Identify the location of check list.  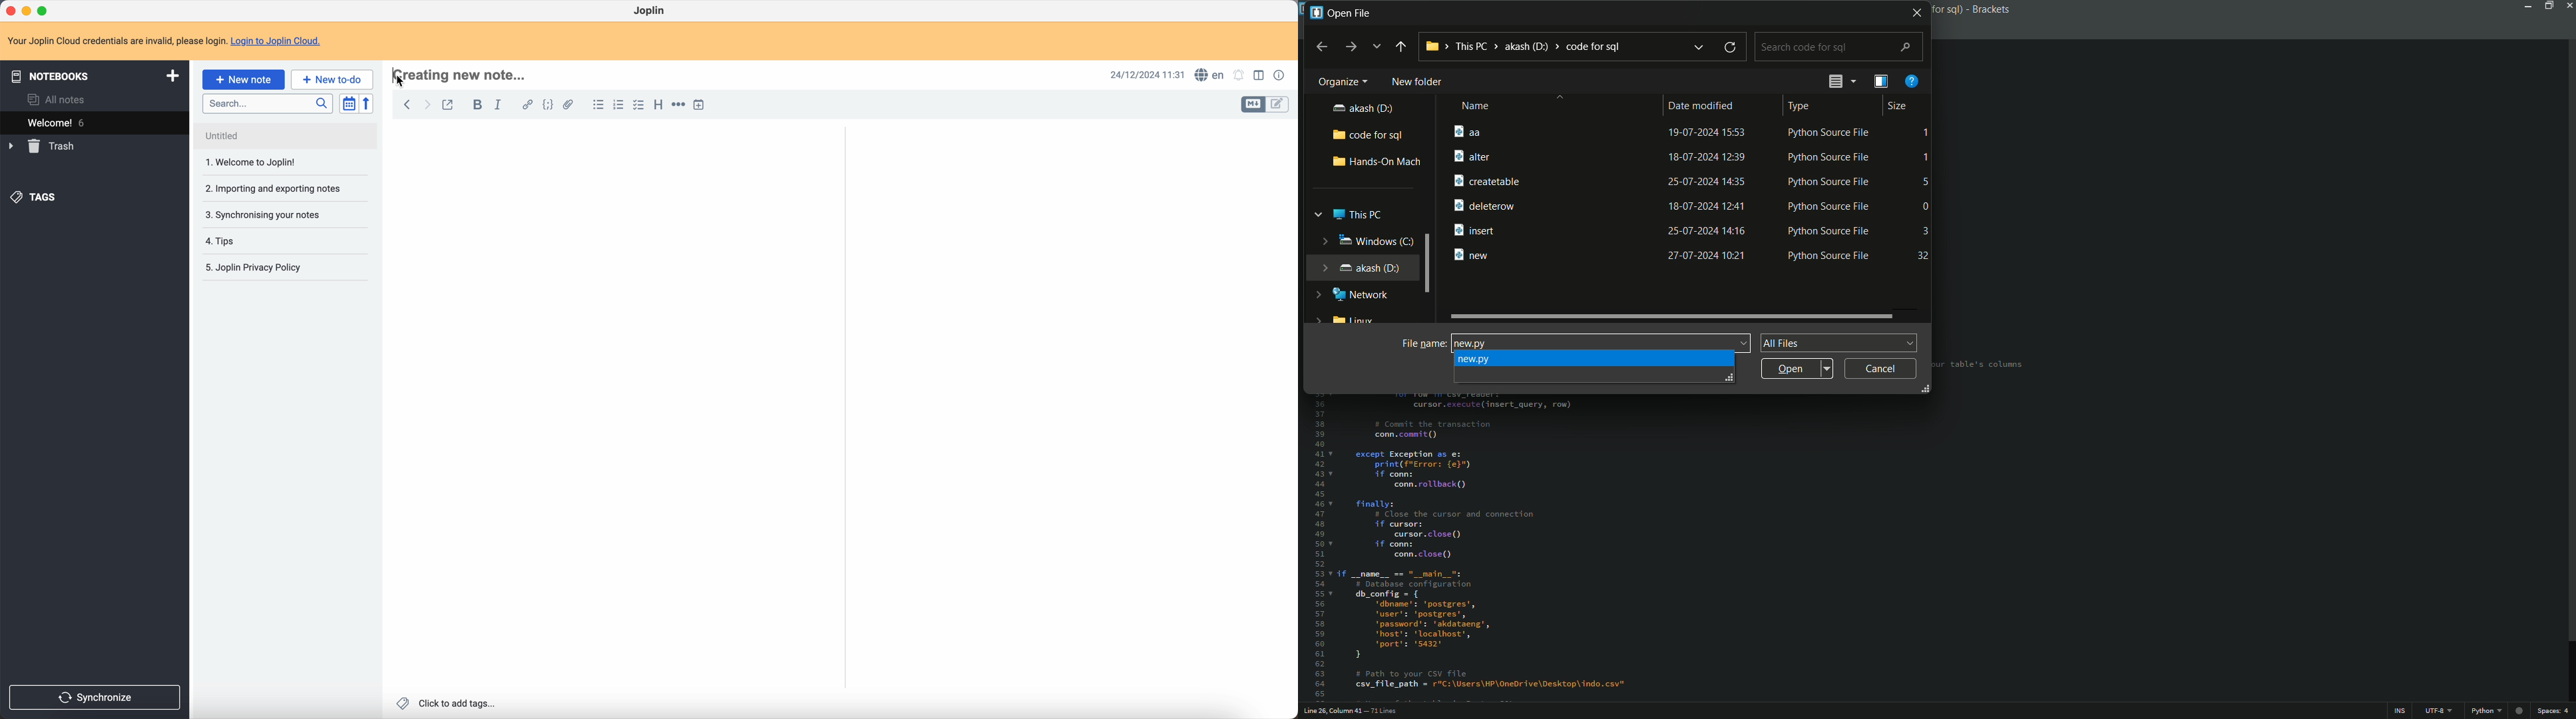
(639, 105).